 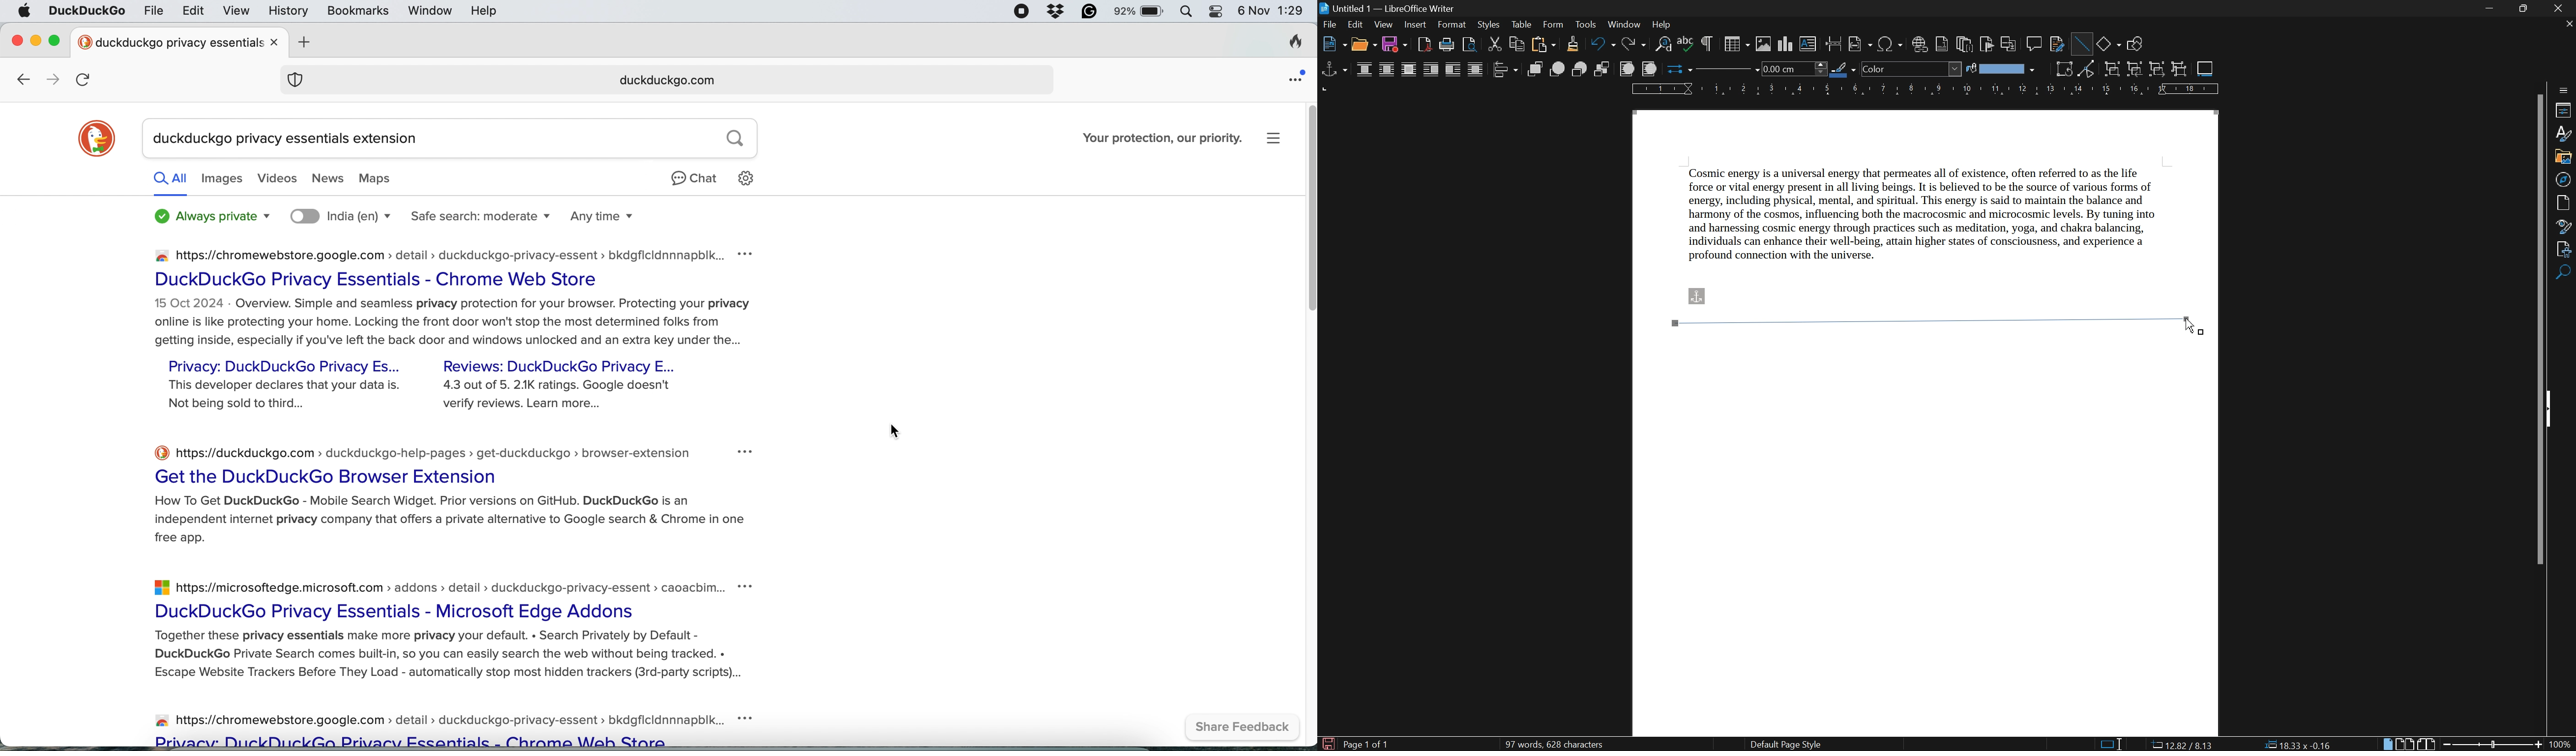 What do you see at coordinates (2112, 744) in the screenshot?
I see `standard selection. click to change selection mode.` at bounding box center [2112, 744].